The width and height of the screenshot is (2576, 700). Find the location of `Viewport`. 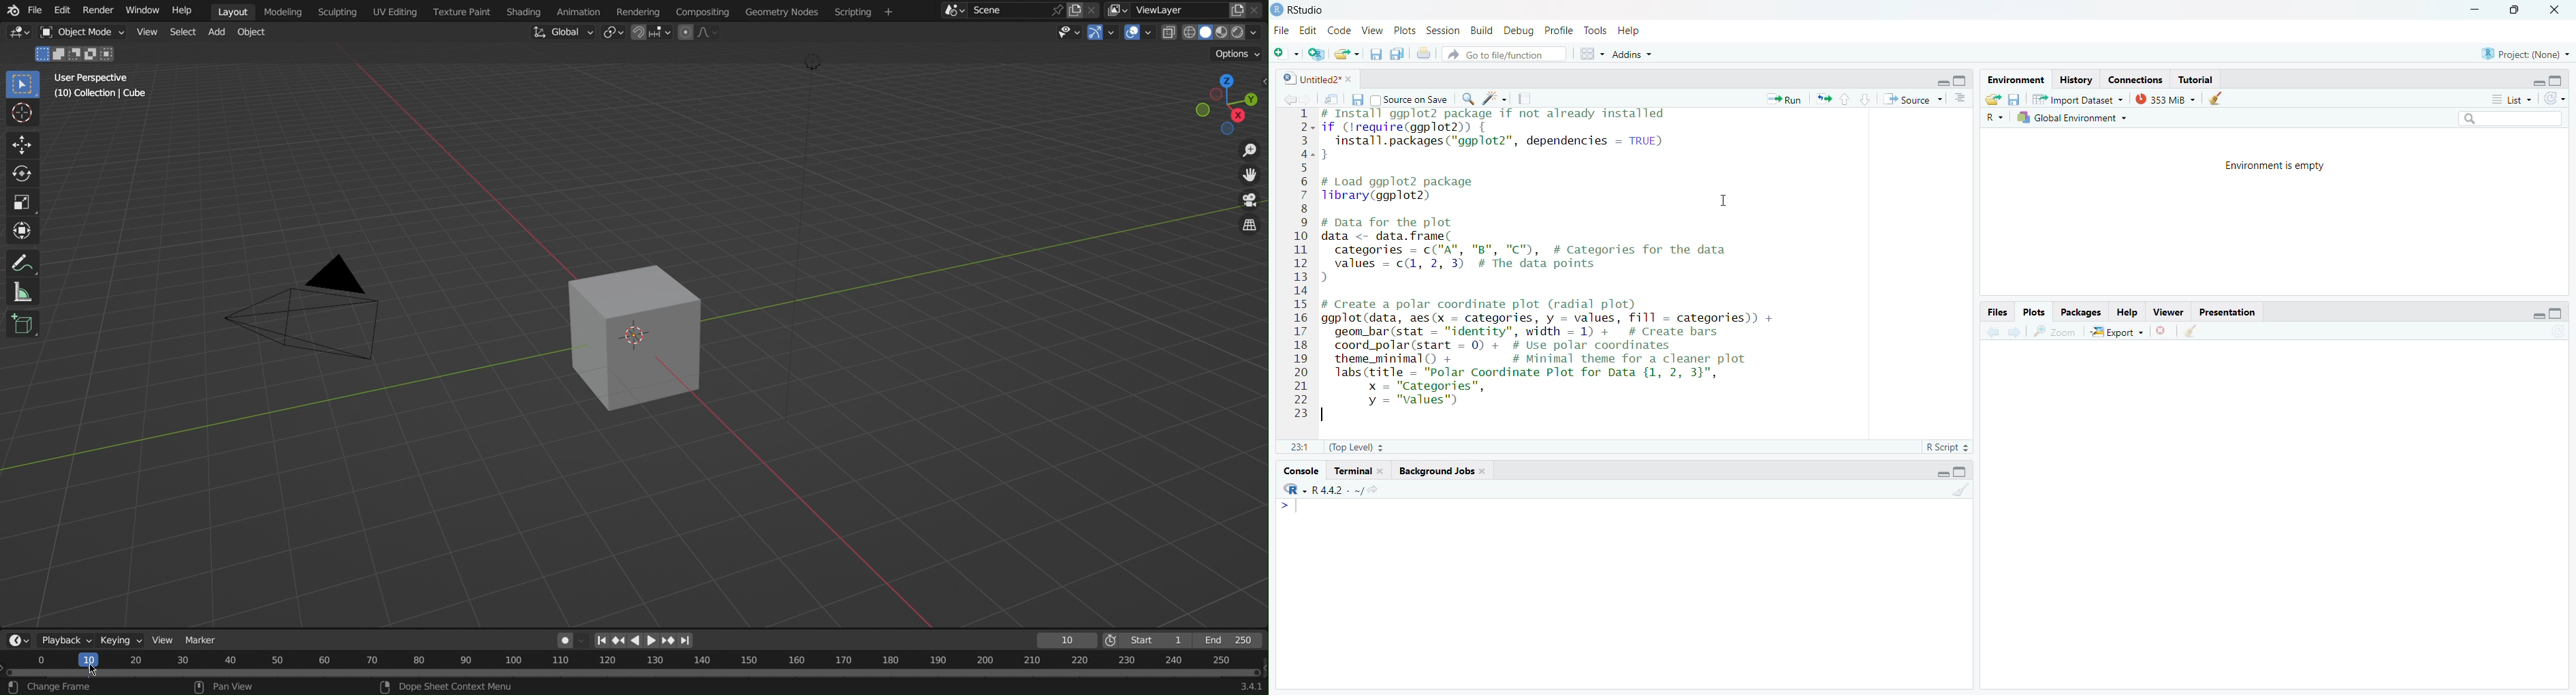

Viewport is located at coordinates (1230, 104).